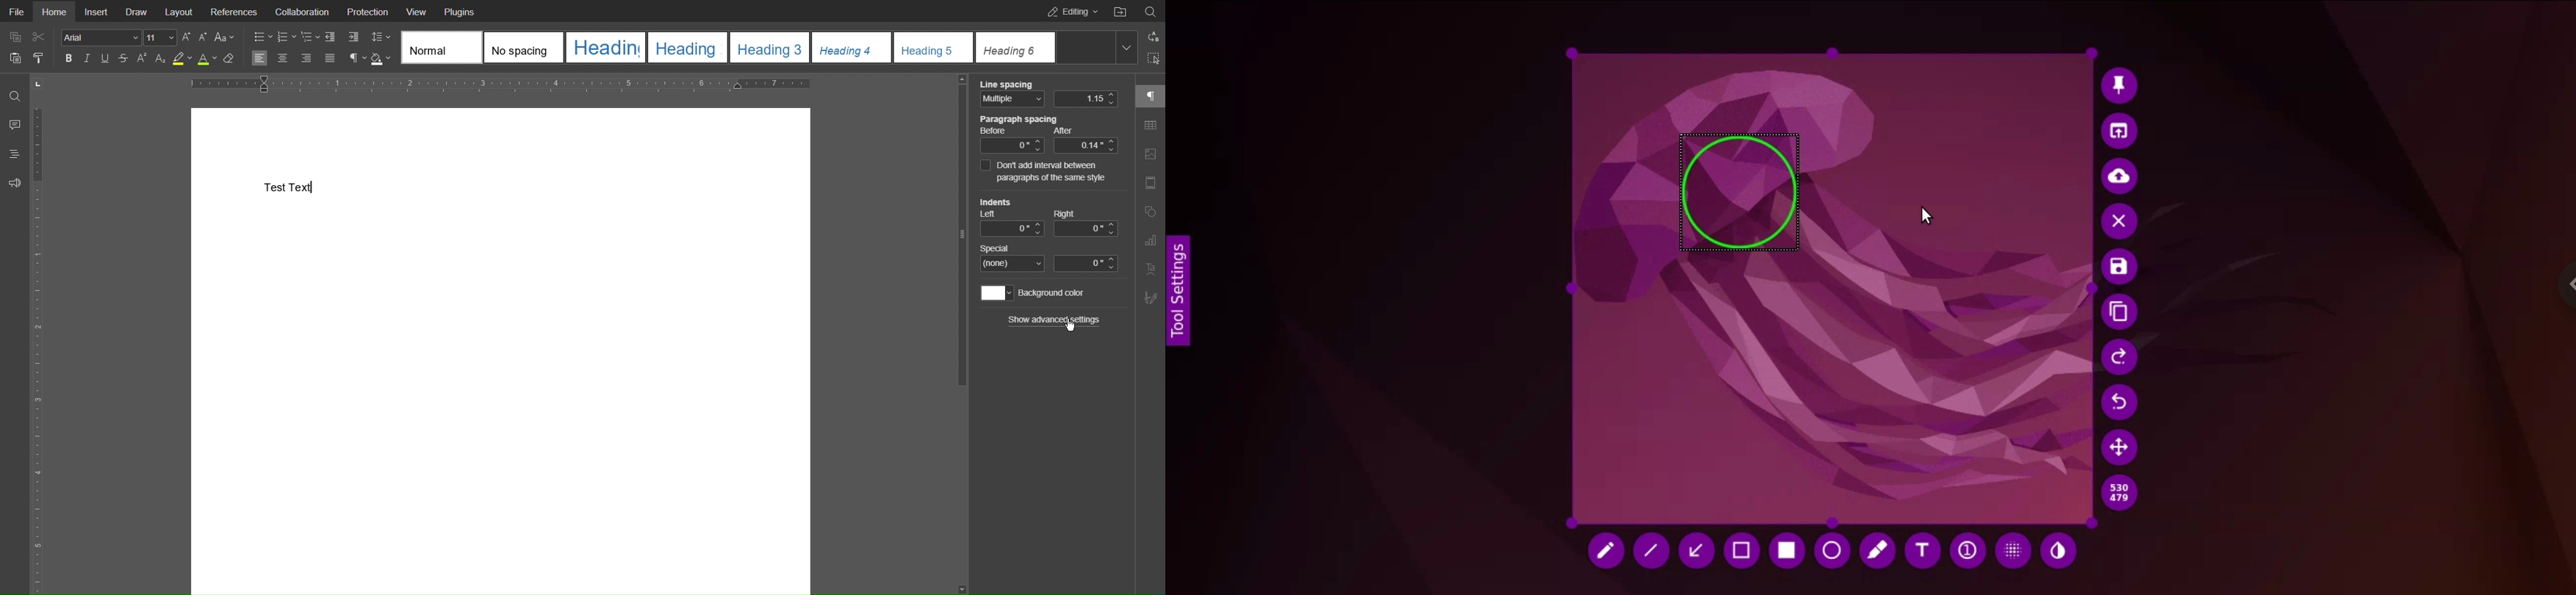 The width and height of the screenshot is (2576, 616). I want to click on Paragraph Settings, so click(357, 59).